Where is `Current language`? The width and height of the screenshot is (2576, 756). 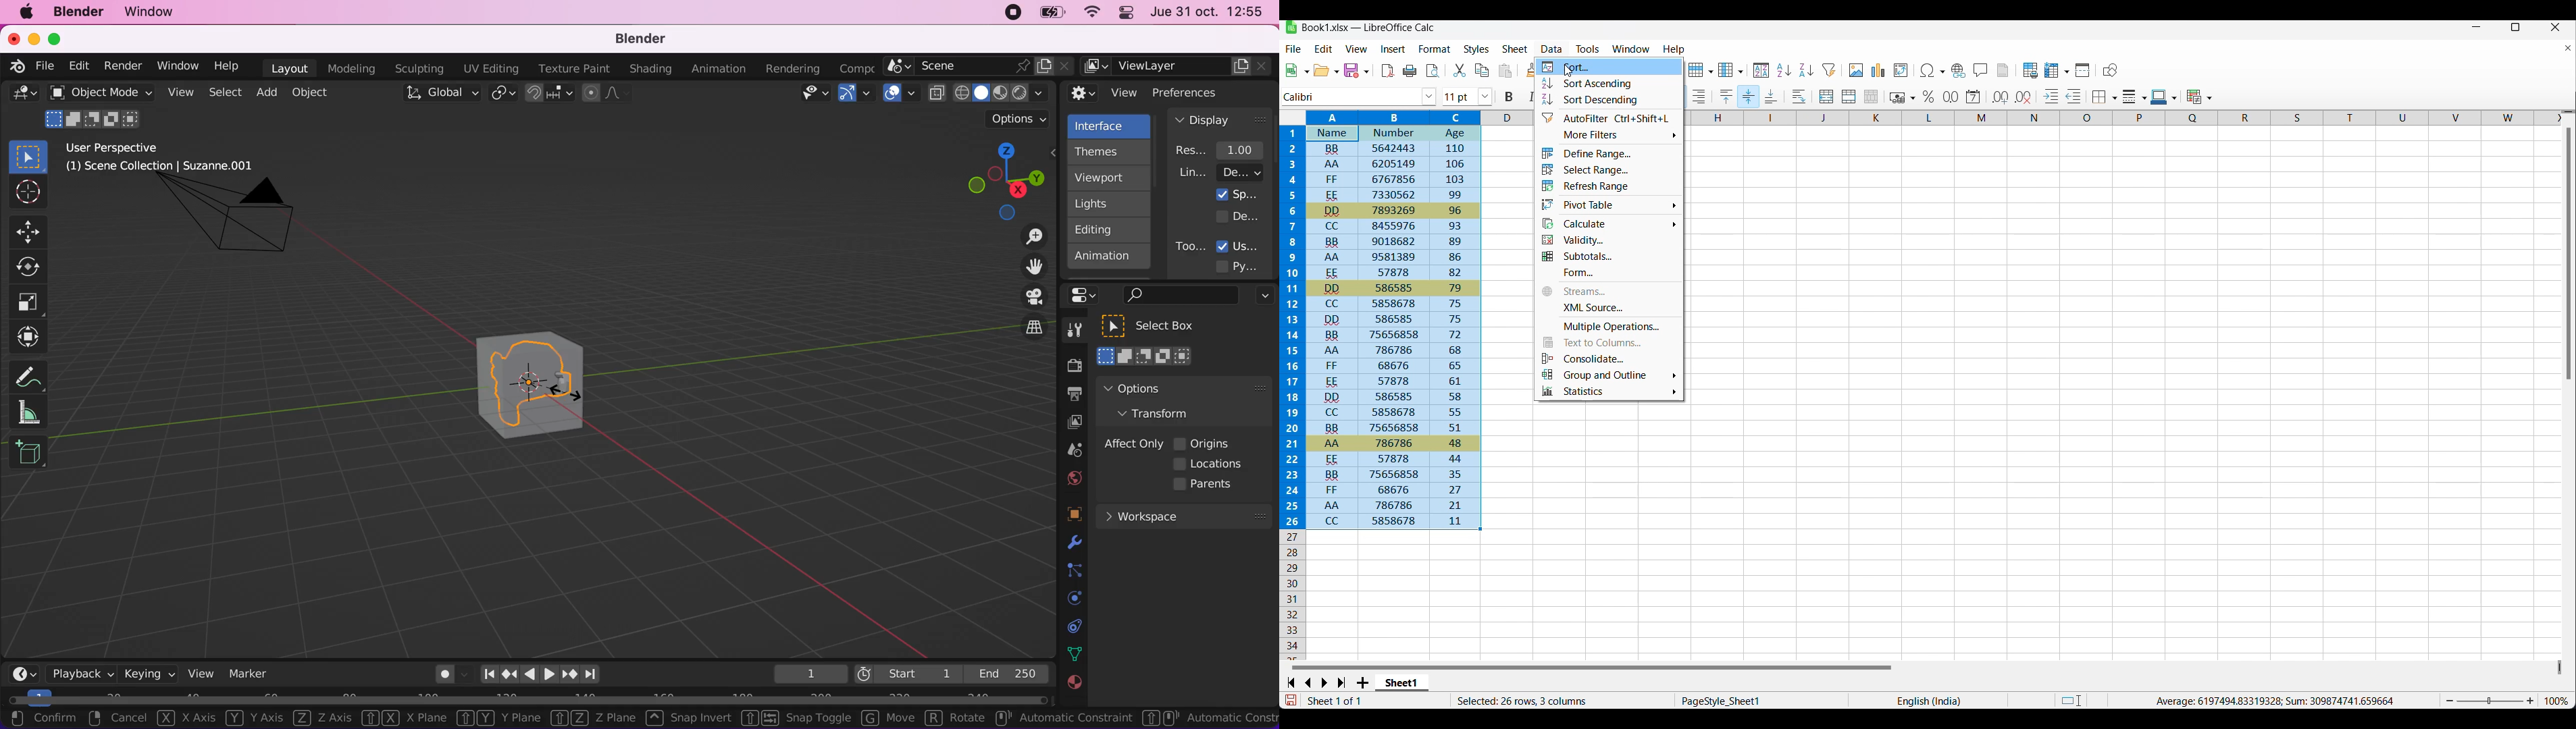 Current language is located at coordinates (1928, 700).